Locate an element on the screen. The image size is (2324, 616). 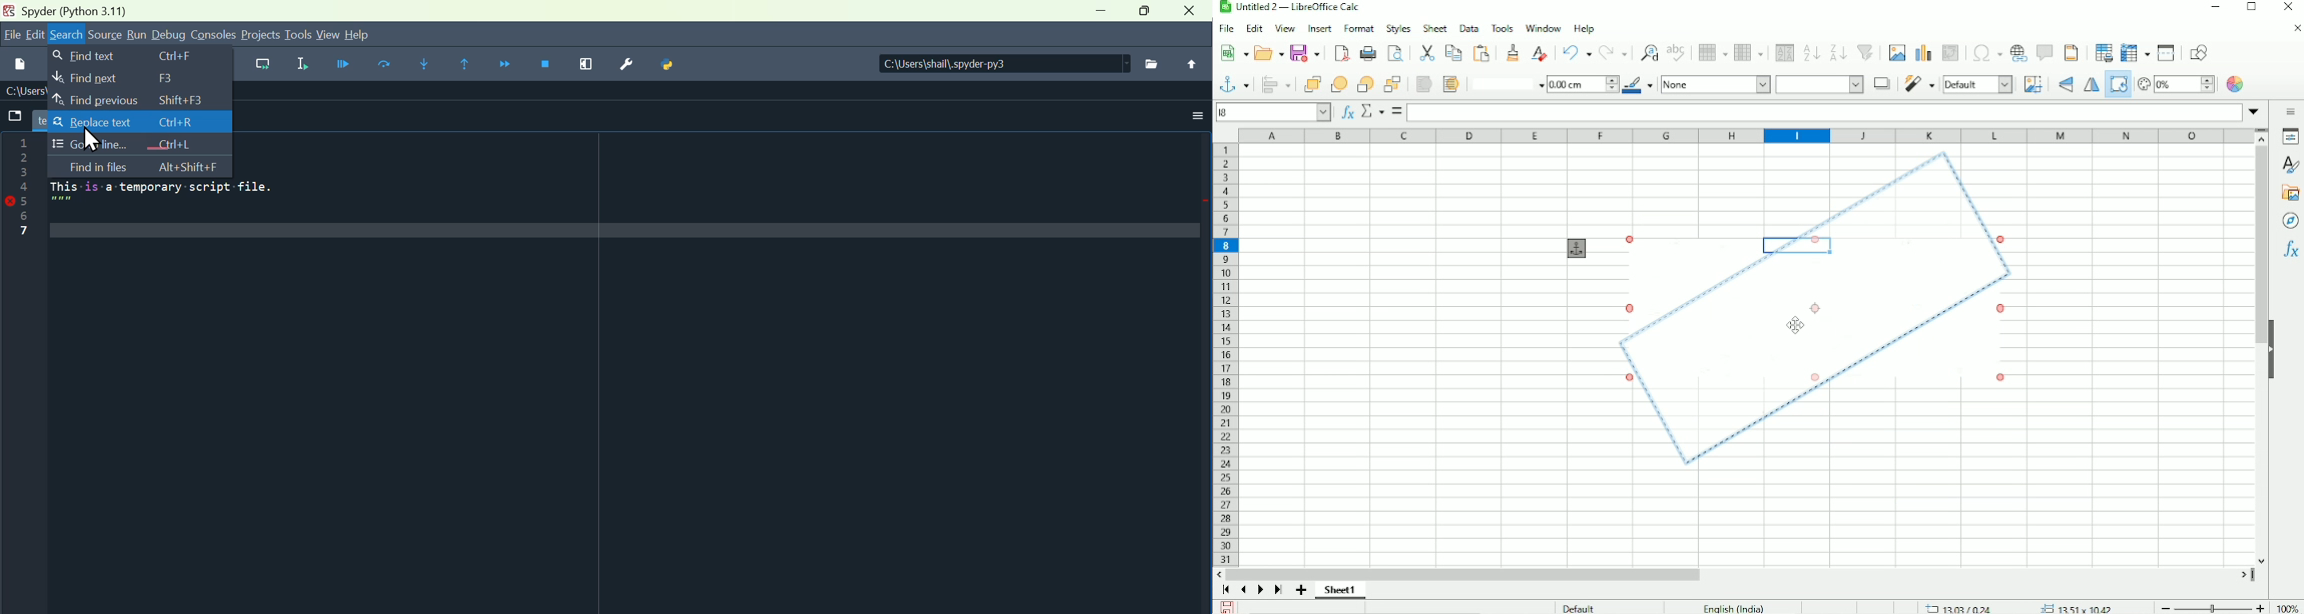
Run is located at coordinates (137, 37).